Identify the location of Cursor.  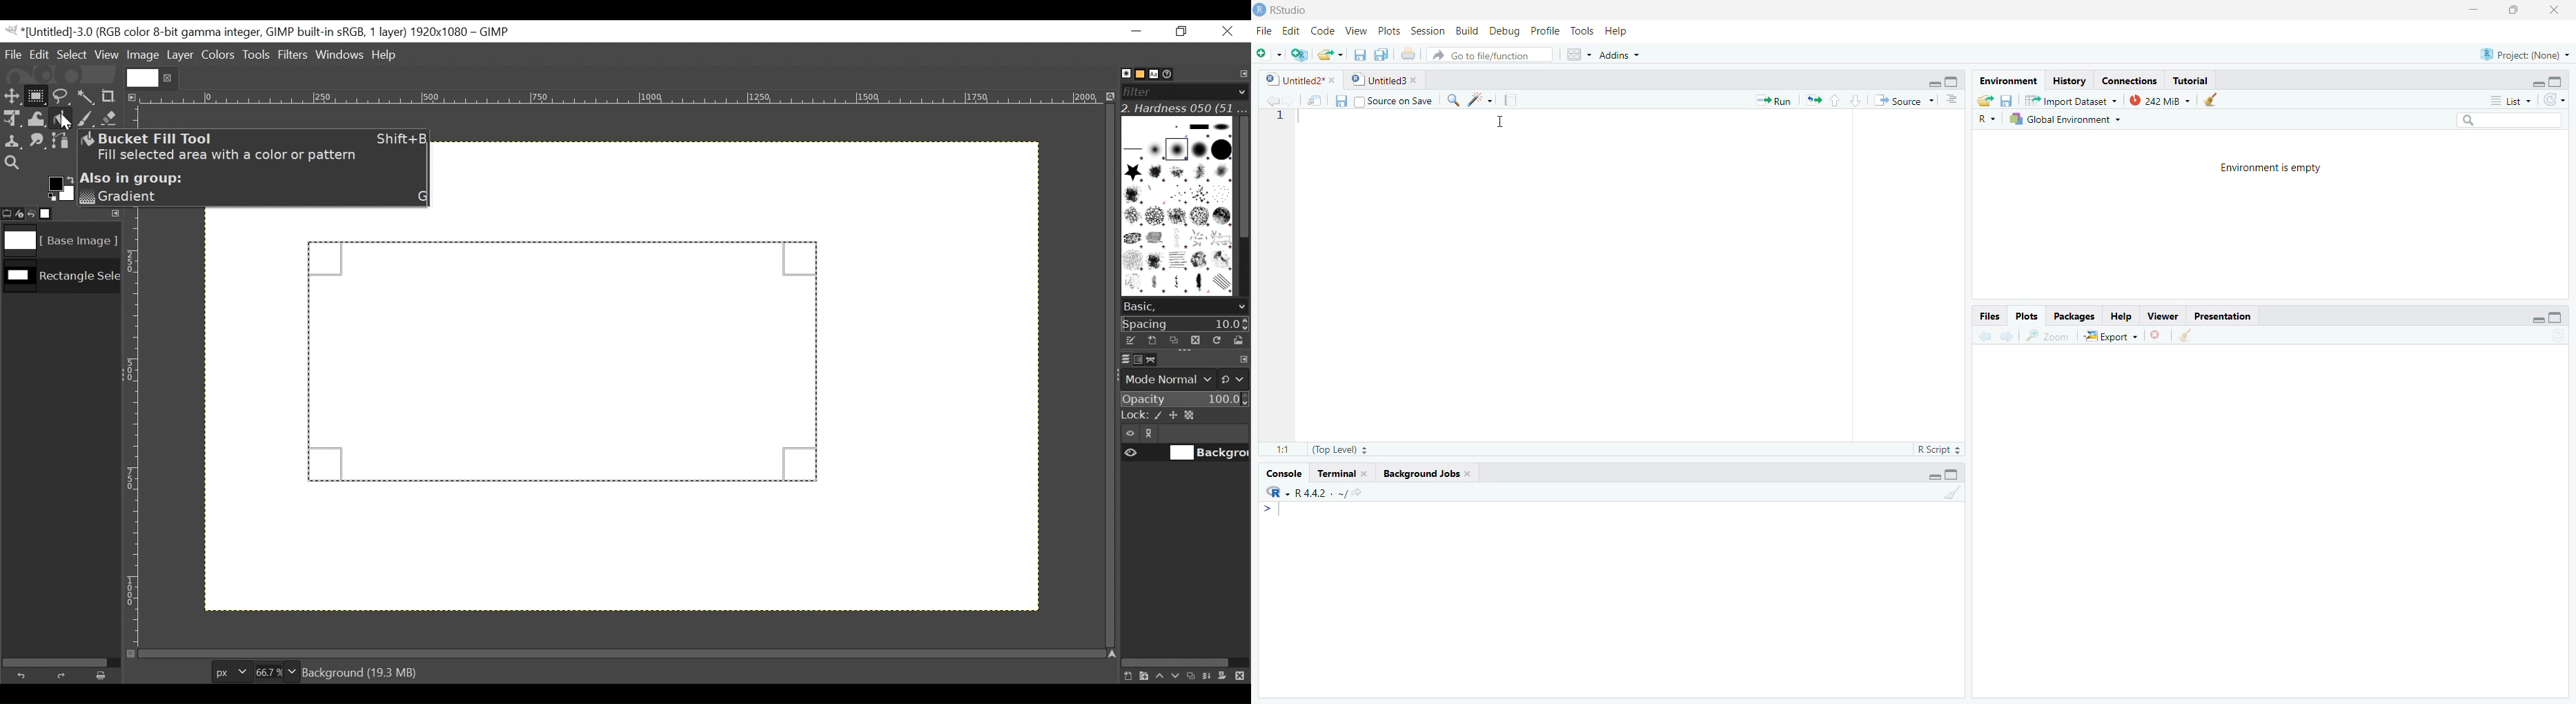
(60, 118).